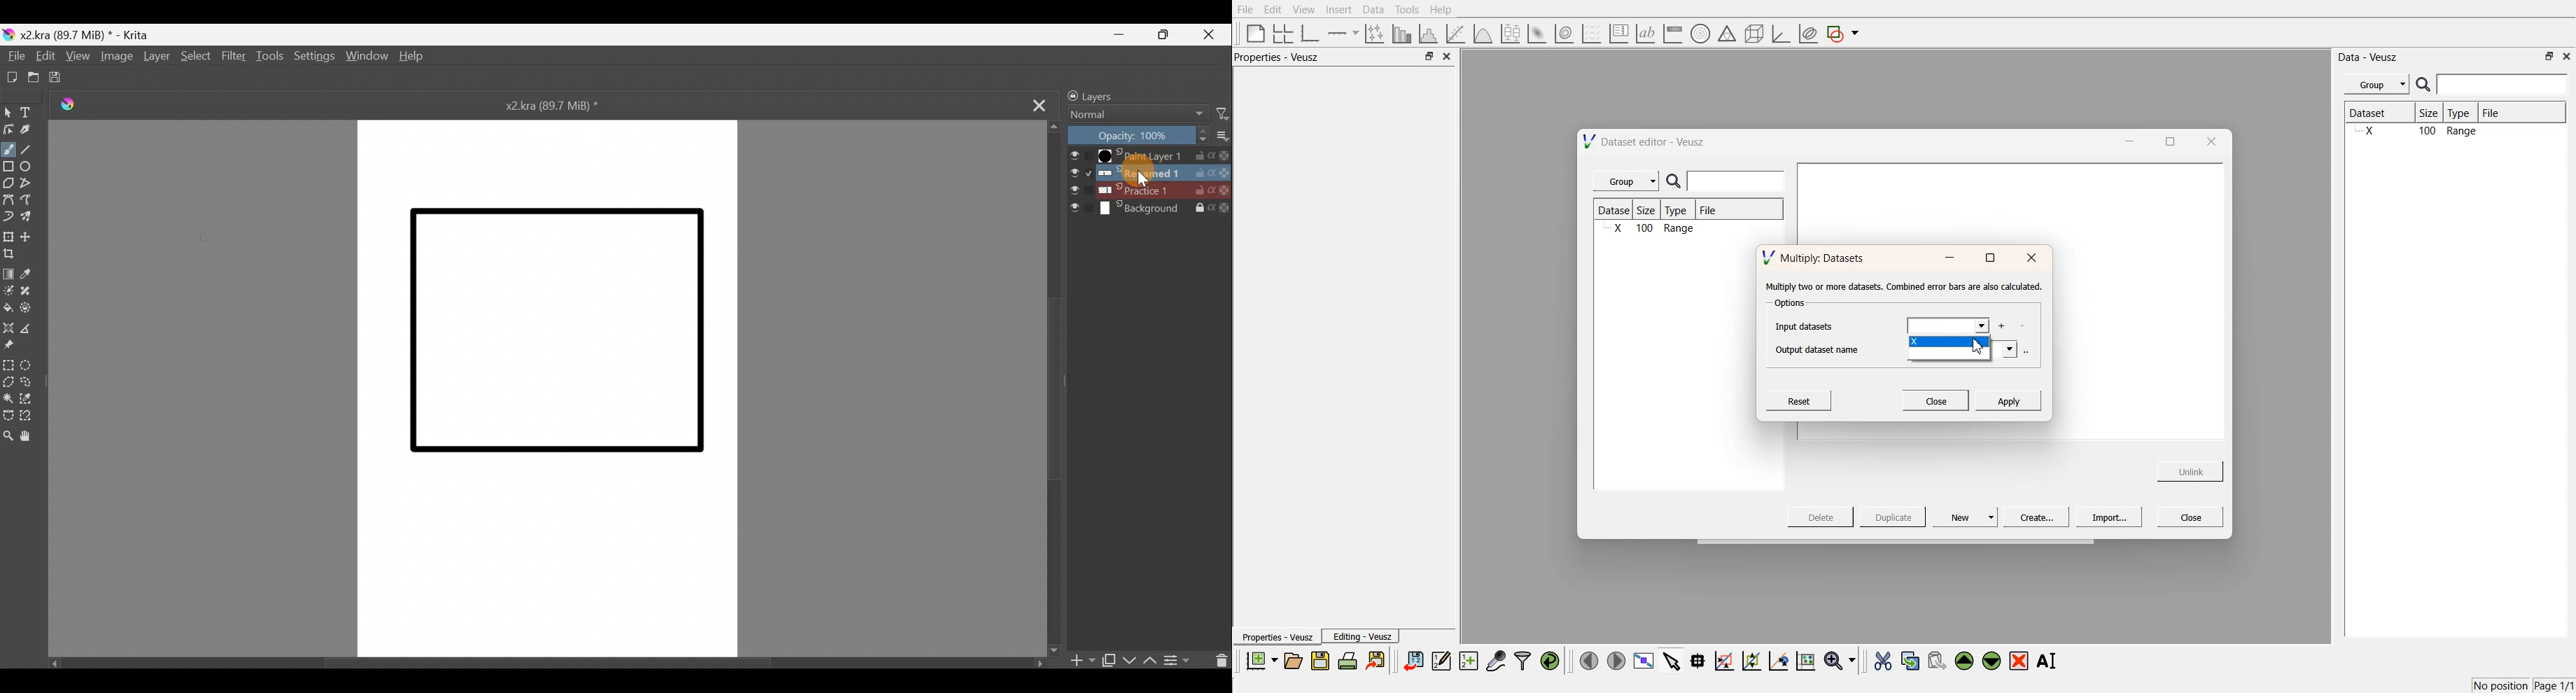  What do you see at coordinates (31, 274) in the screenshot?
I see `Sample a colour from image/current layer` at bounding box center [31, 274].